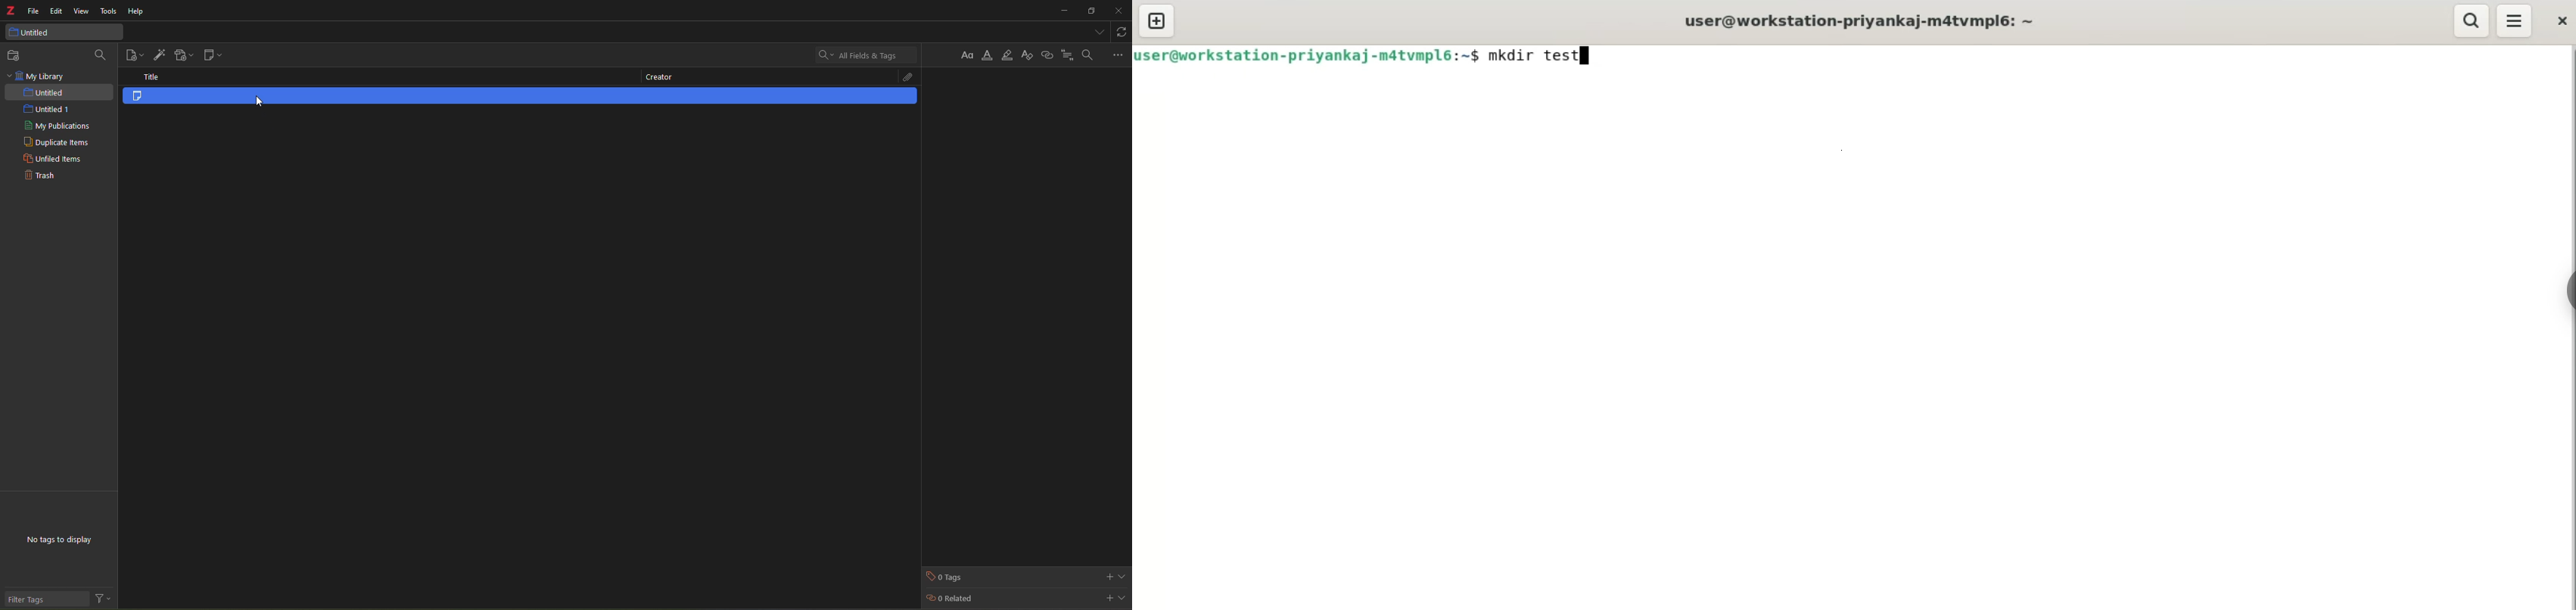 This screenshot has height=616, width=2576. I want to click on tabs, so click(1097, 31).